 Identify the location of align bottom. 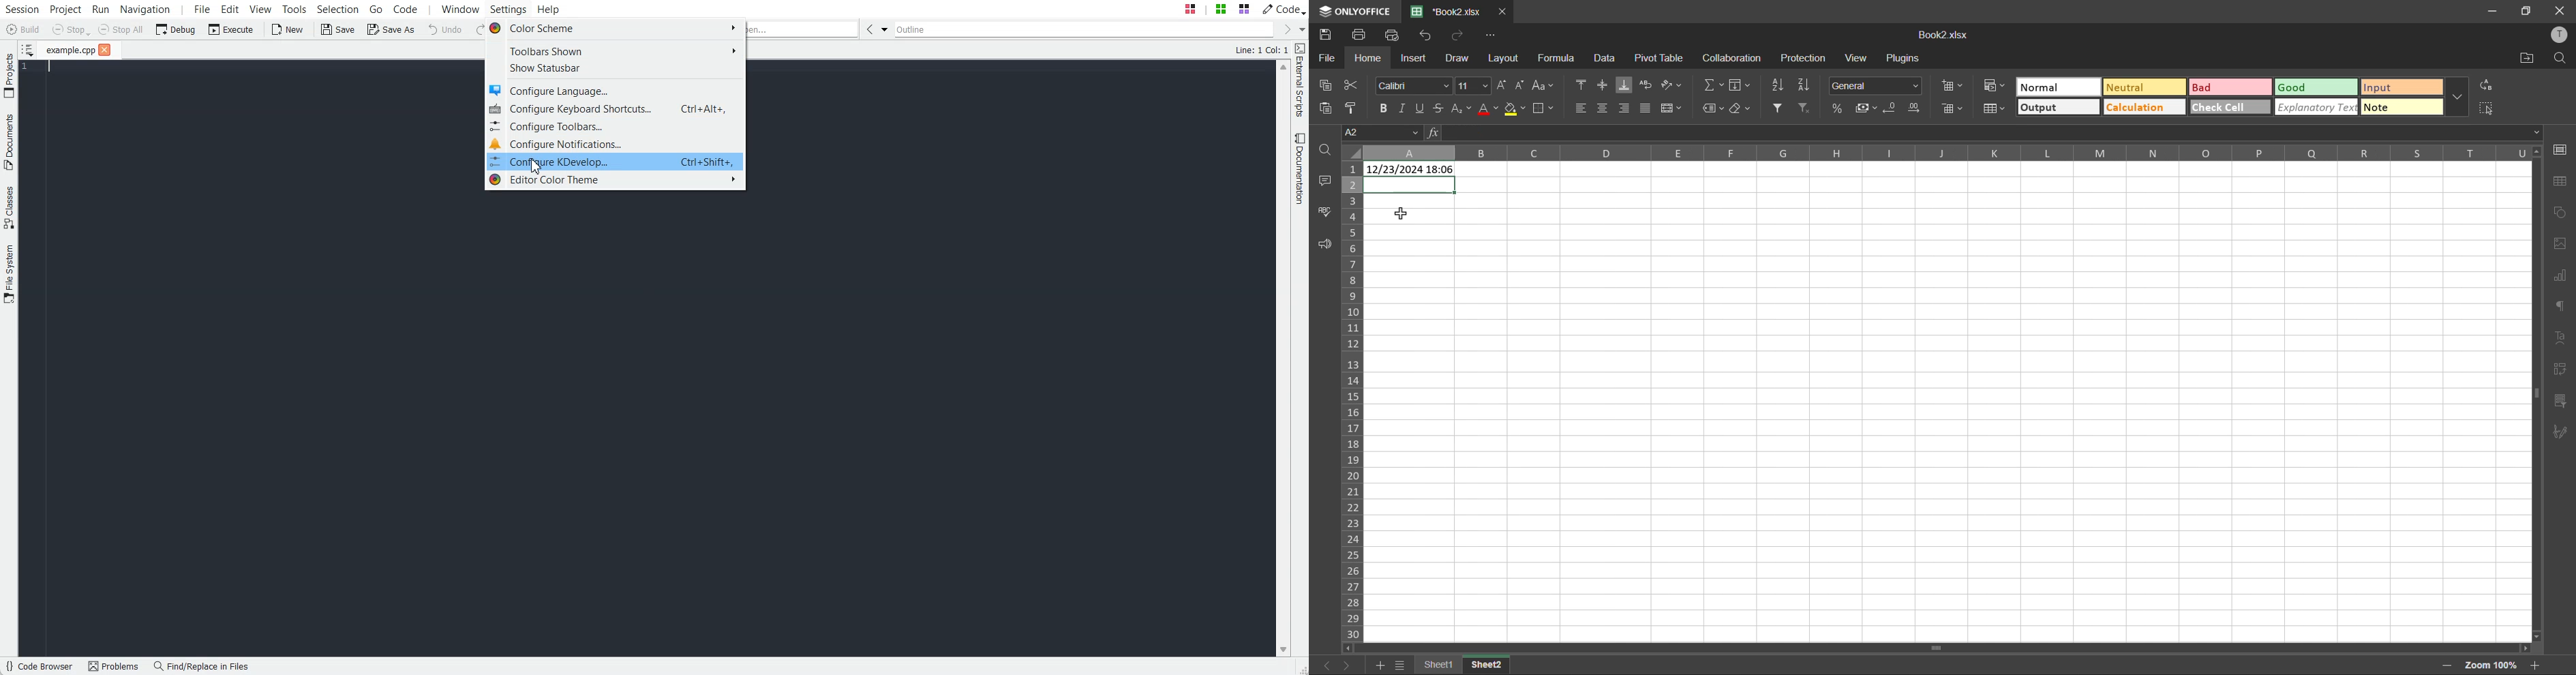
(1627, 85).